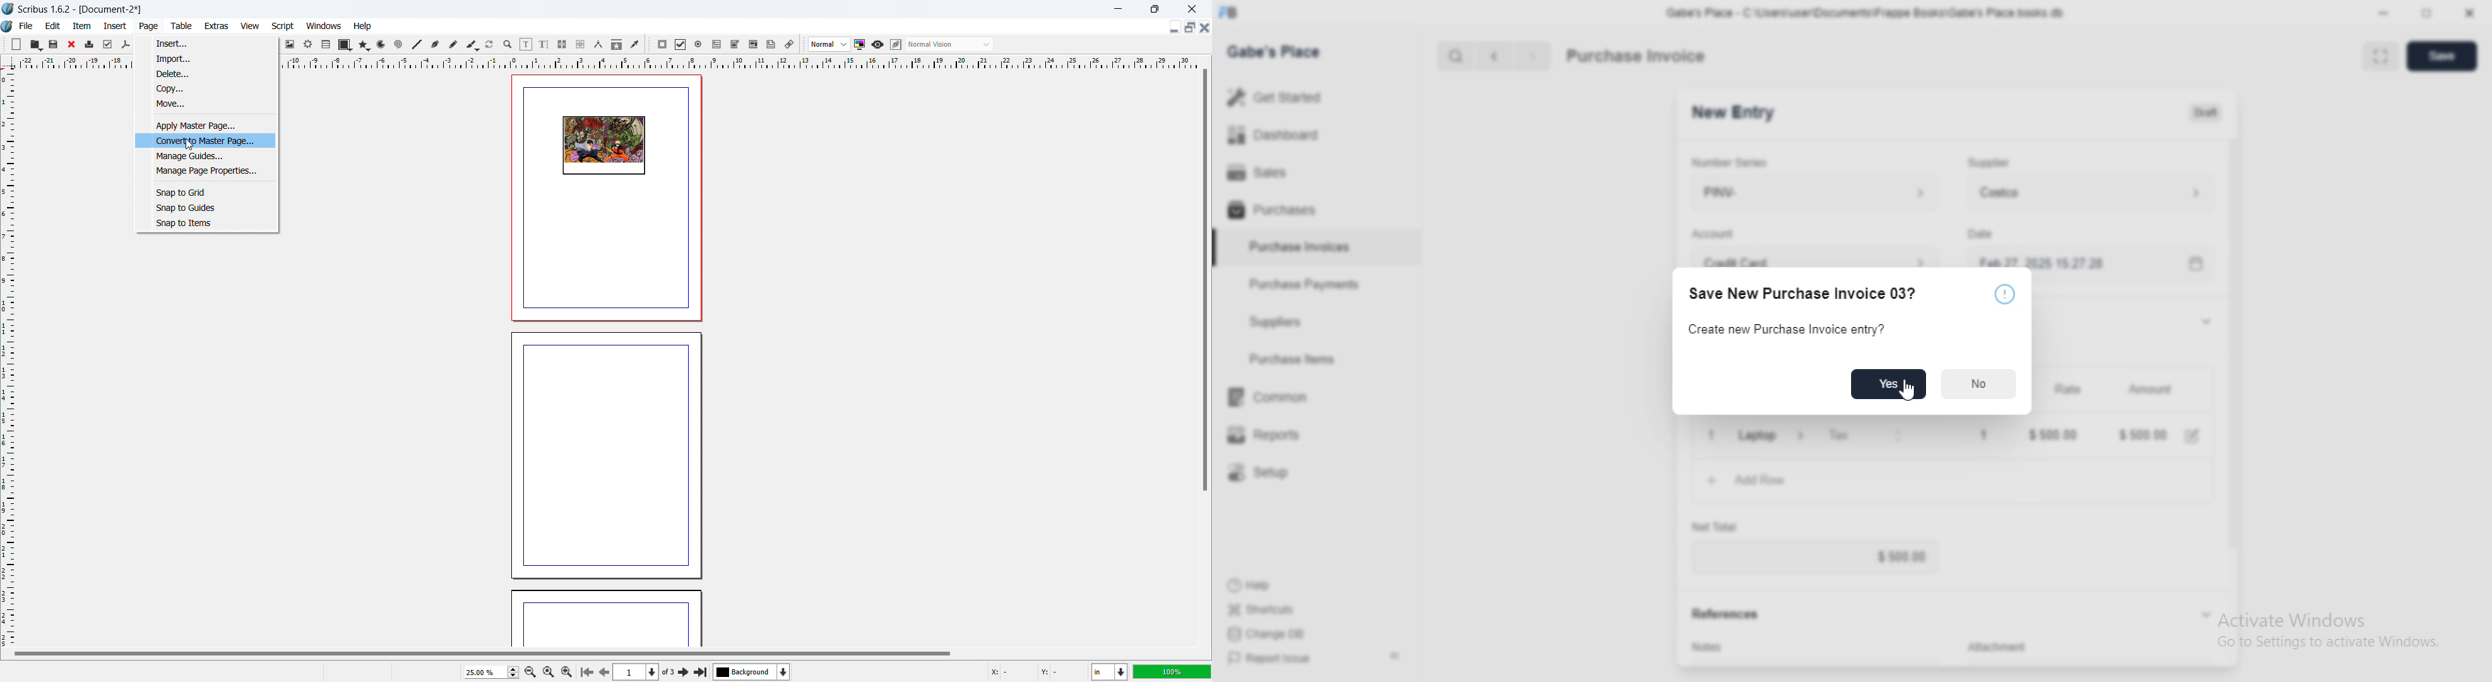 The image size is (2492, 700). What do you see at coordinates (205, 58) in the screenshot?
I see `import` at bounding box center [205, 58].